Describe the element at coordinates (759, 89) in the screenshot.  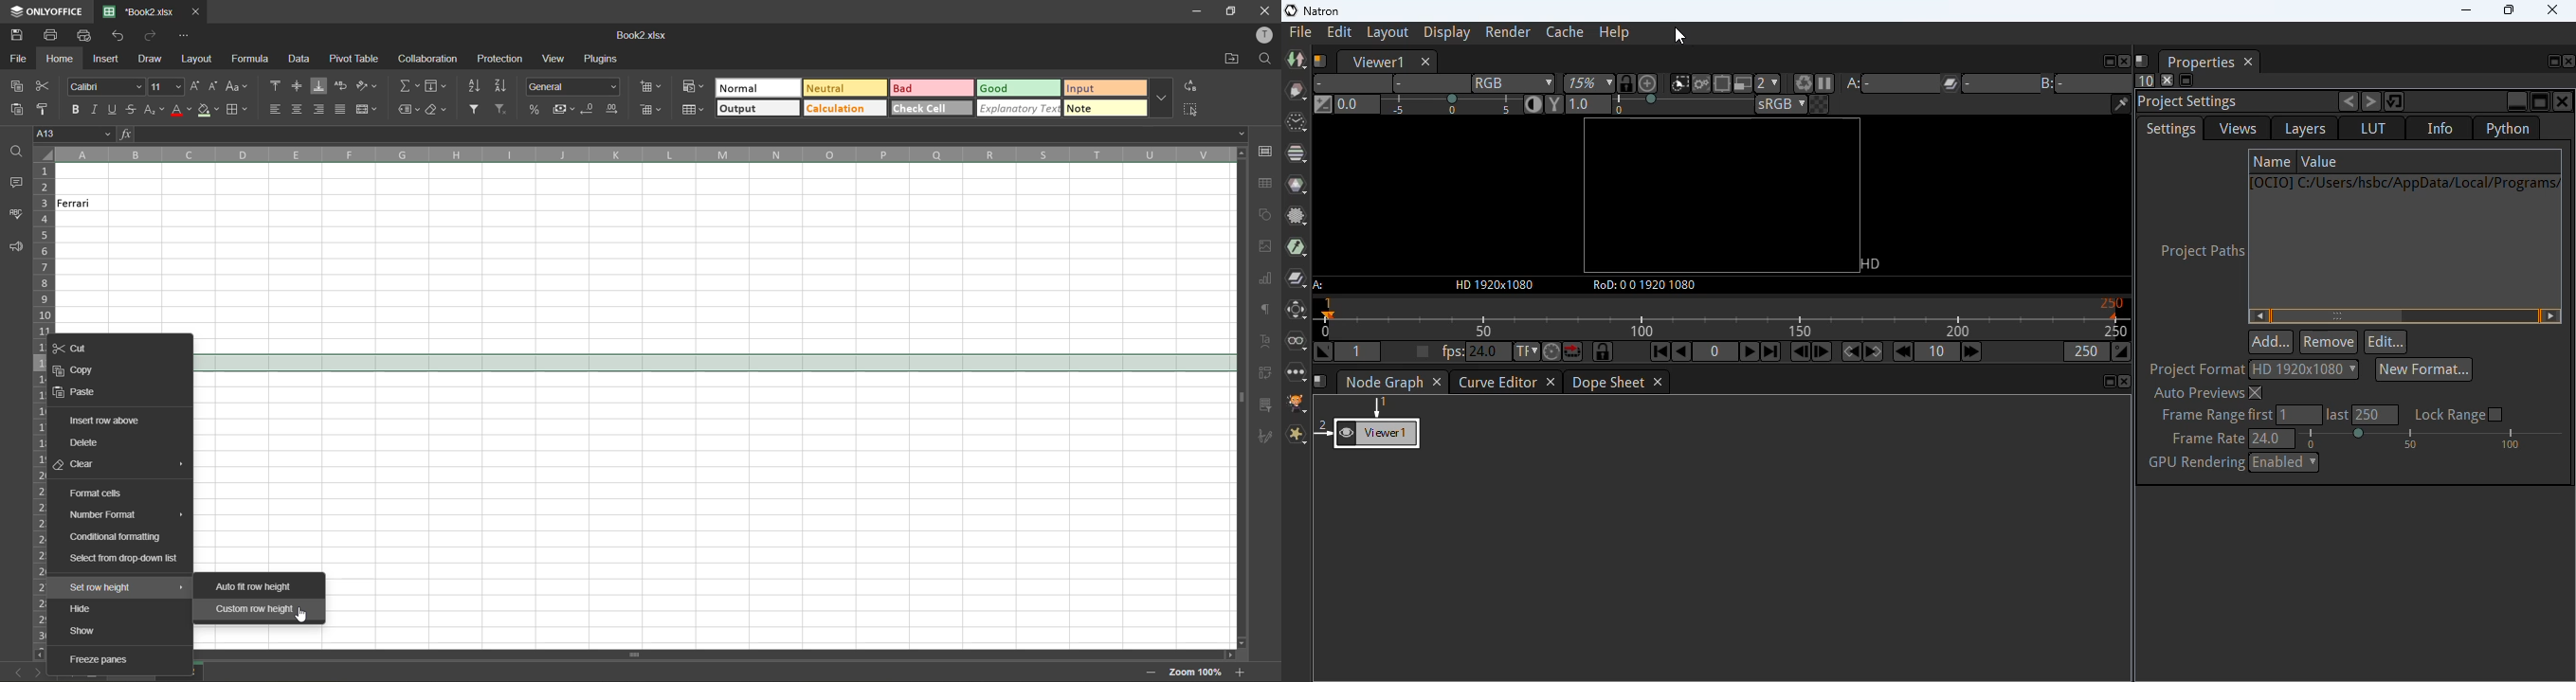
I see `normal` at that location.